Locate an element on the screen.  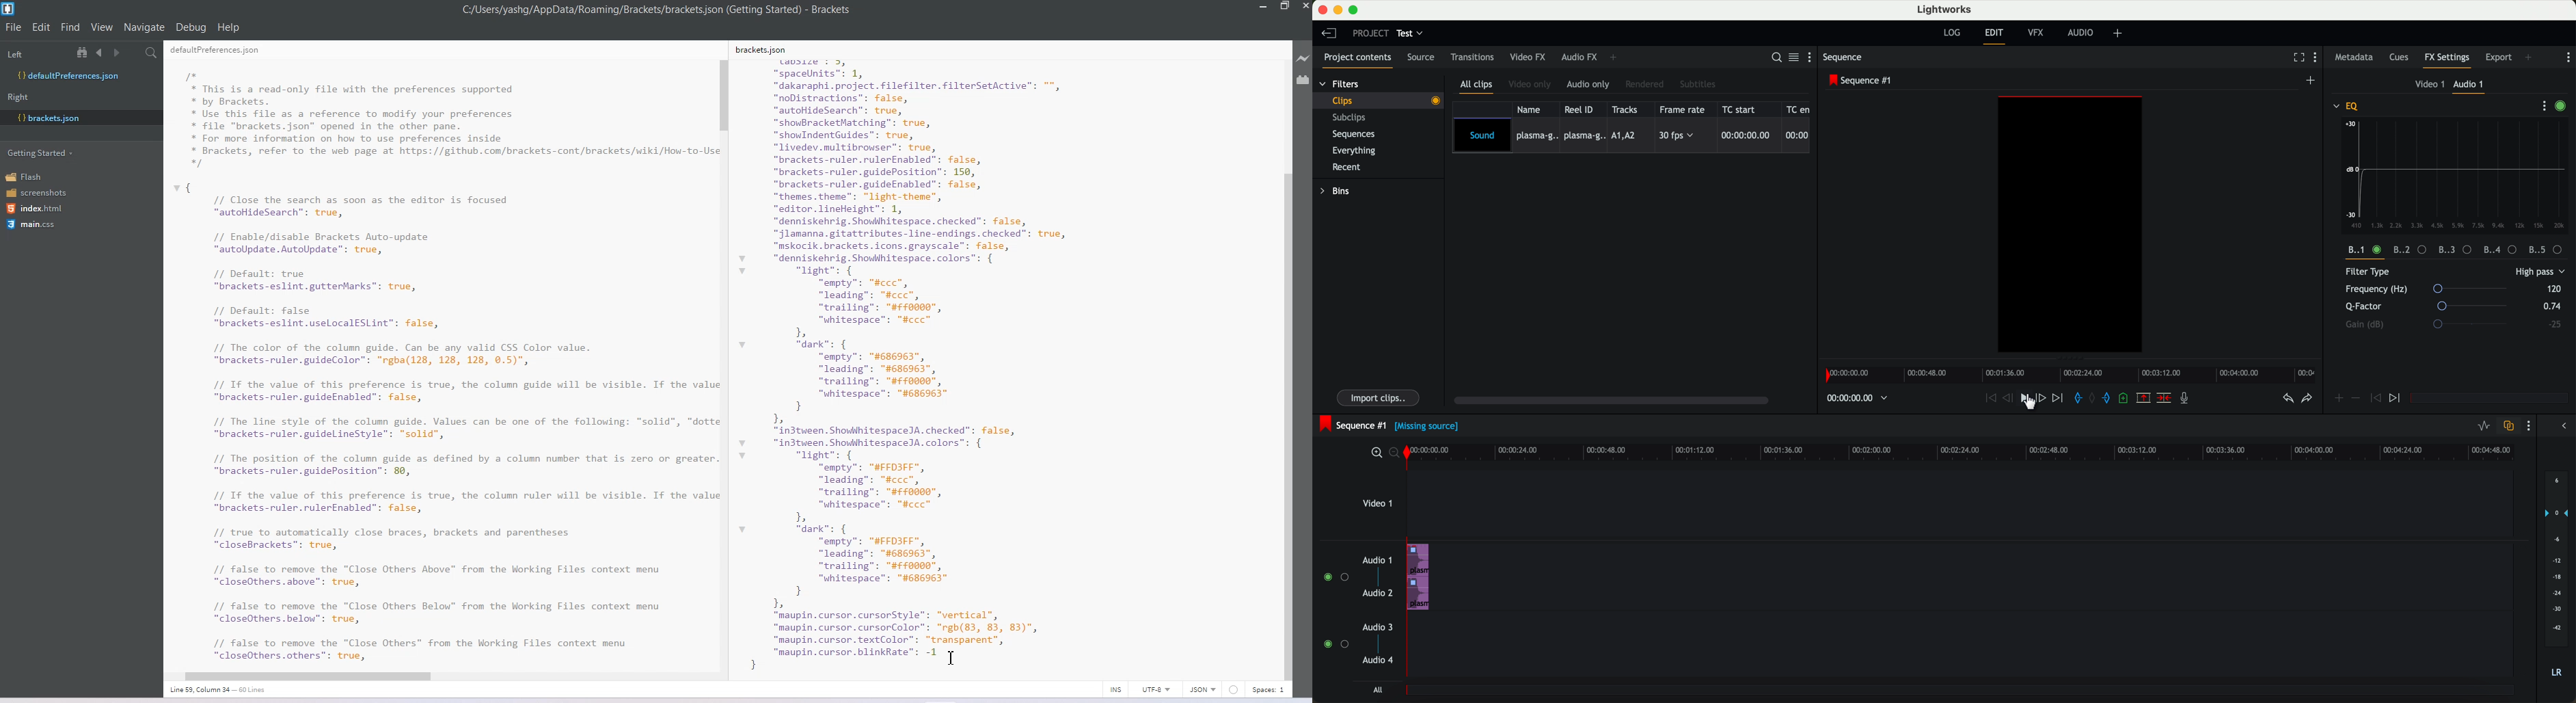
clear all marks is located at coordinates (2094, 399).